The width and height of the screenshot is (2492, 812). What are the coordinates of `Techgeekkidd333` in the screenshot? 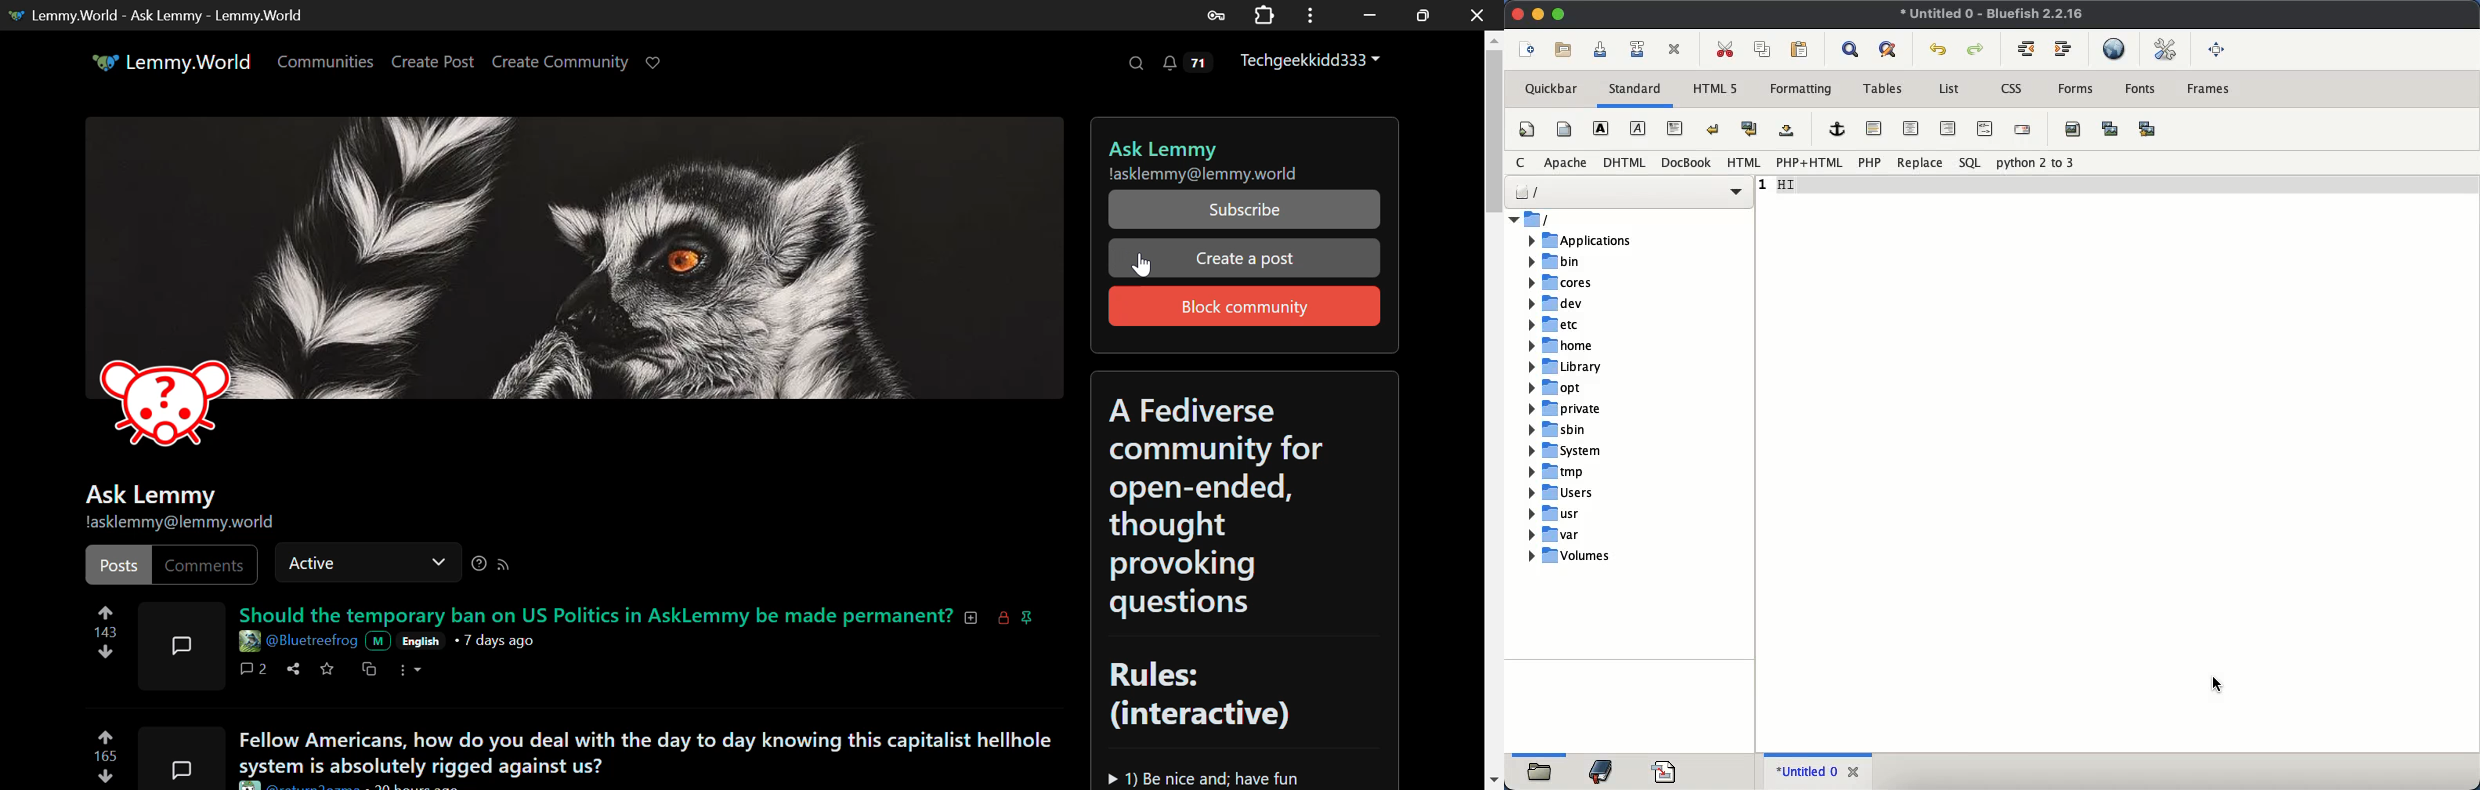 It's located at (1316, 63).